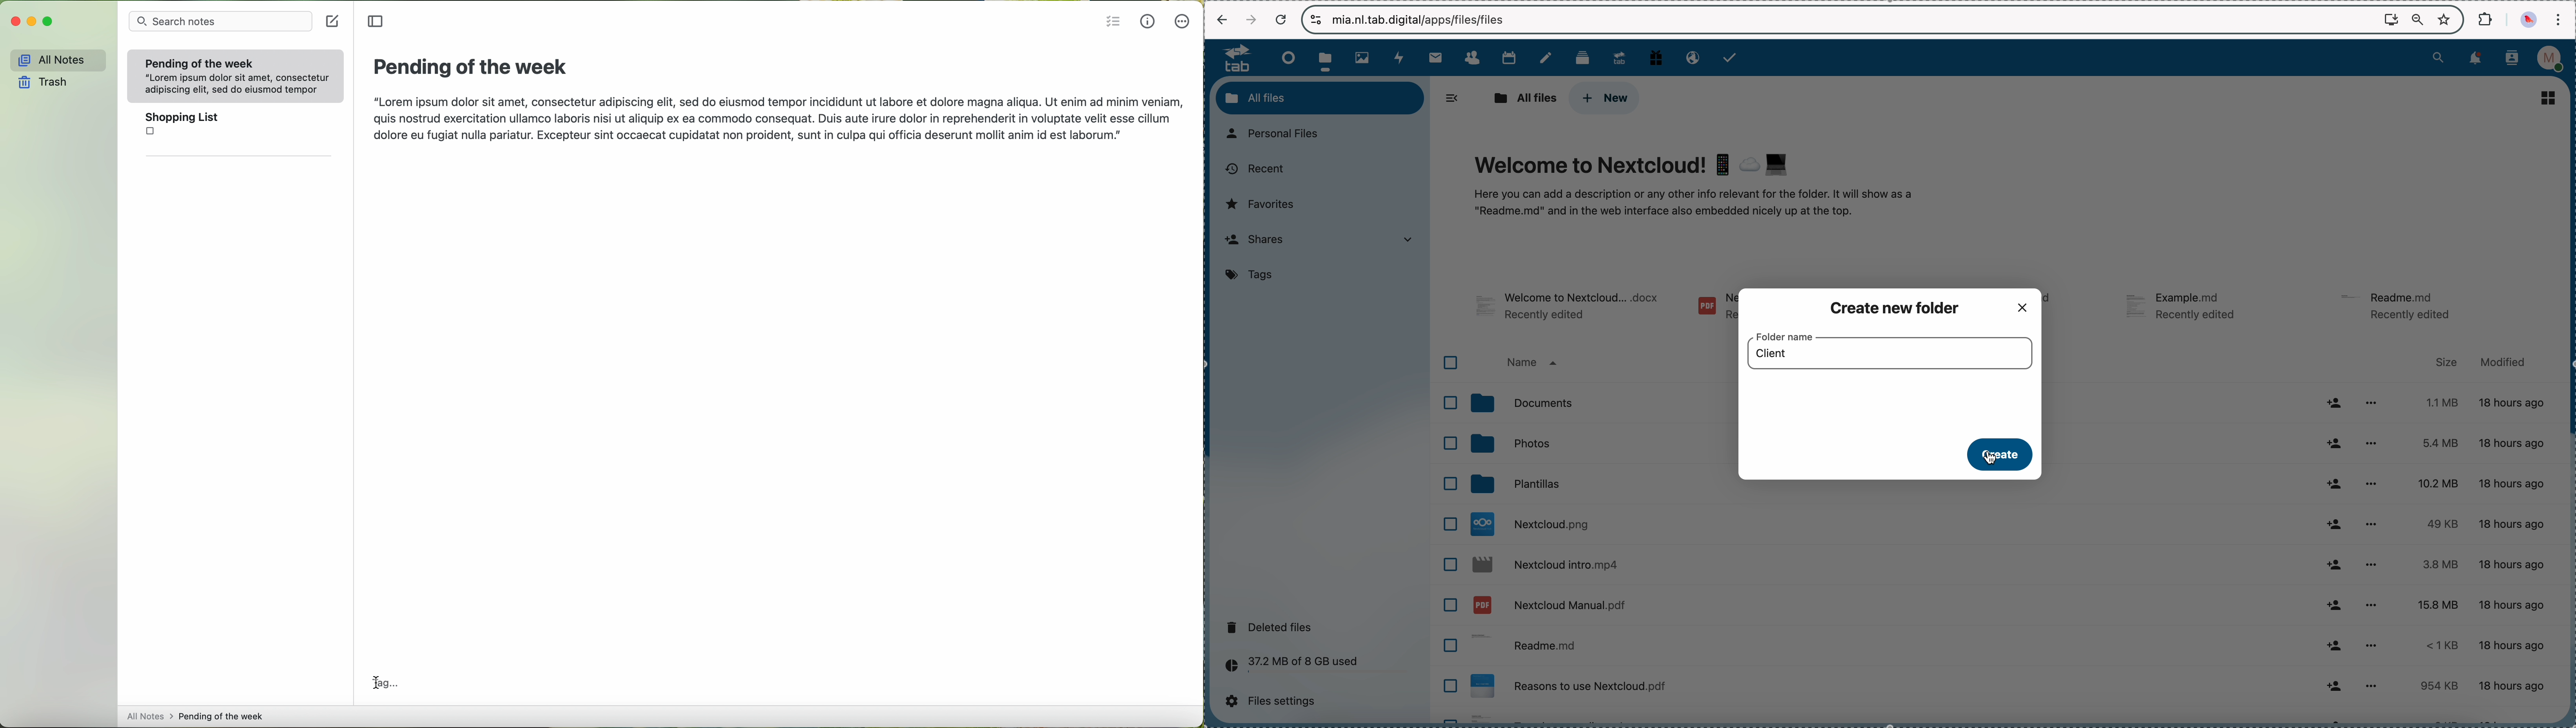 The width and height of the screenshot is (2576, 728). What do you see at coordinates (32, 22) in the screenshot?
I see `minimize program` at bounding box center [32, 22].